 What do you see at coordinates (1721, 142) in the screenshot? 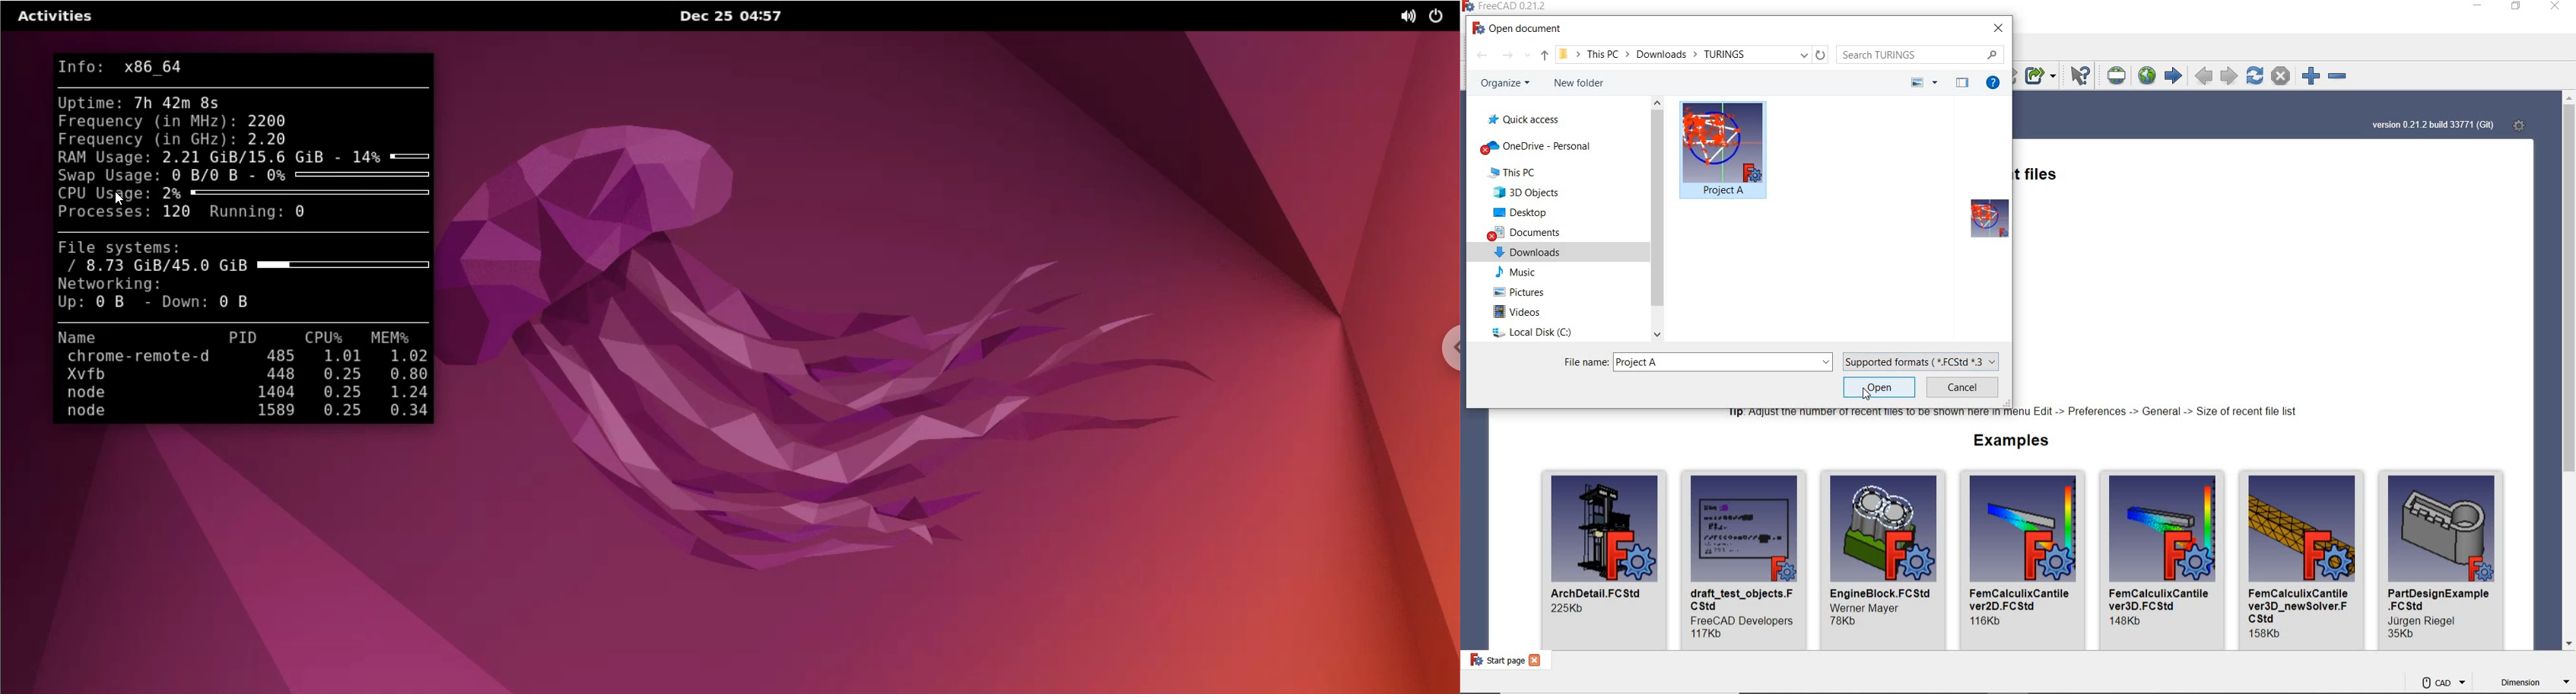
I see `image` at bounding box center [1721, 142].